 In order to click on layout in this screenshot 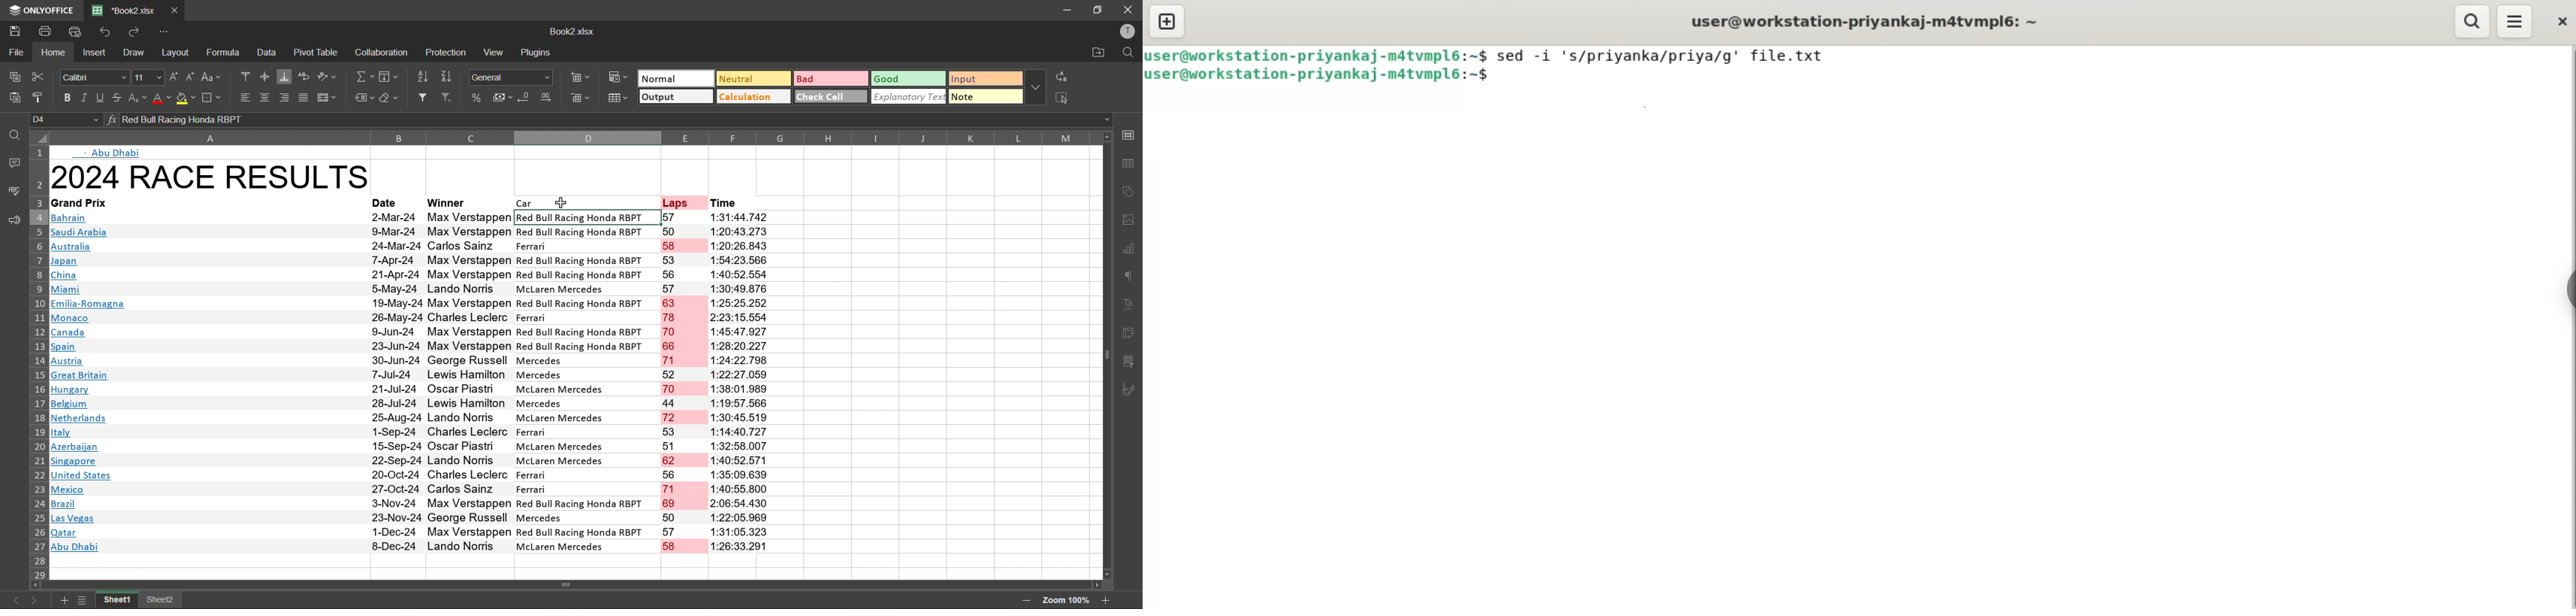, I will do `click(174, 54)`.